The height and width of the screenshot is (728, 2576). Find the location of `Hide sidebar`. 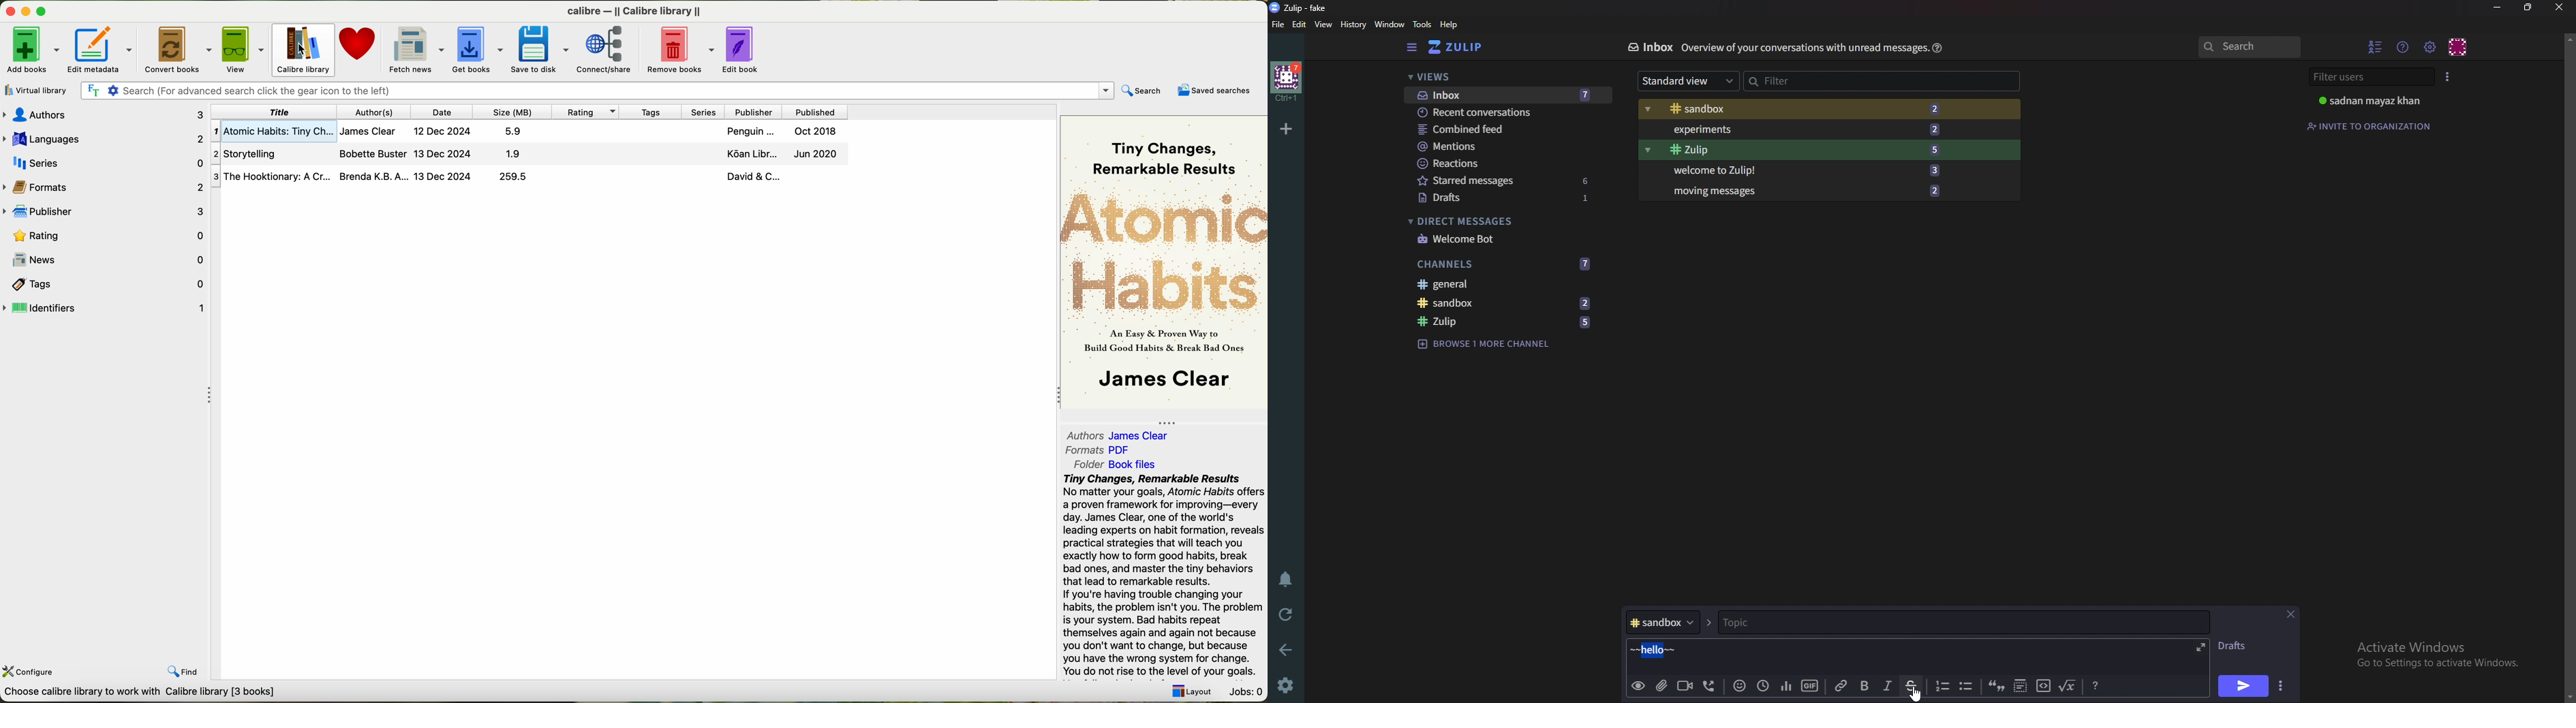

Hide sidebar is located at coordinates (1414, 46).